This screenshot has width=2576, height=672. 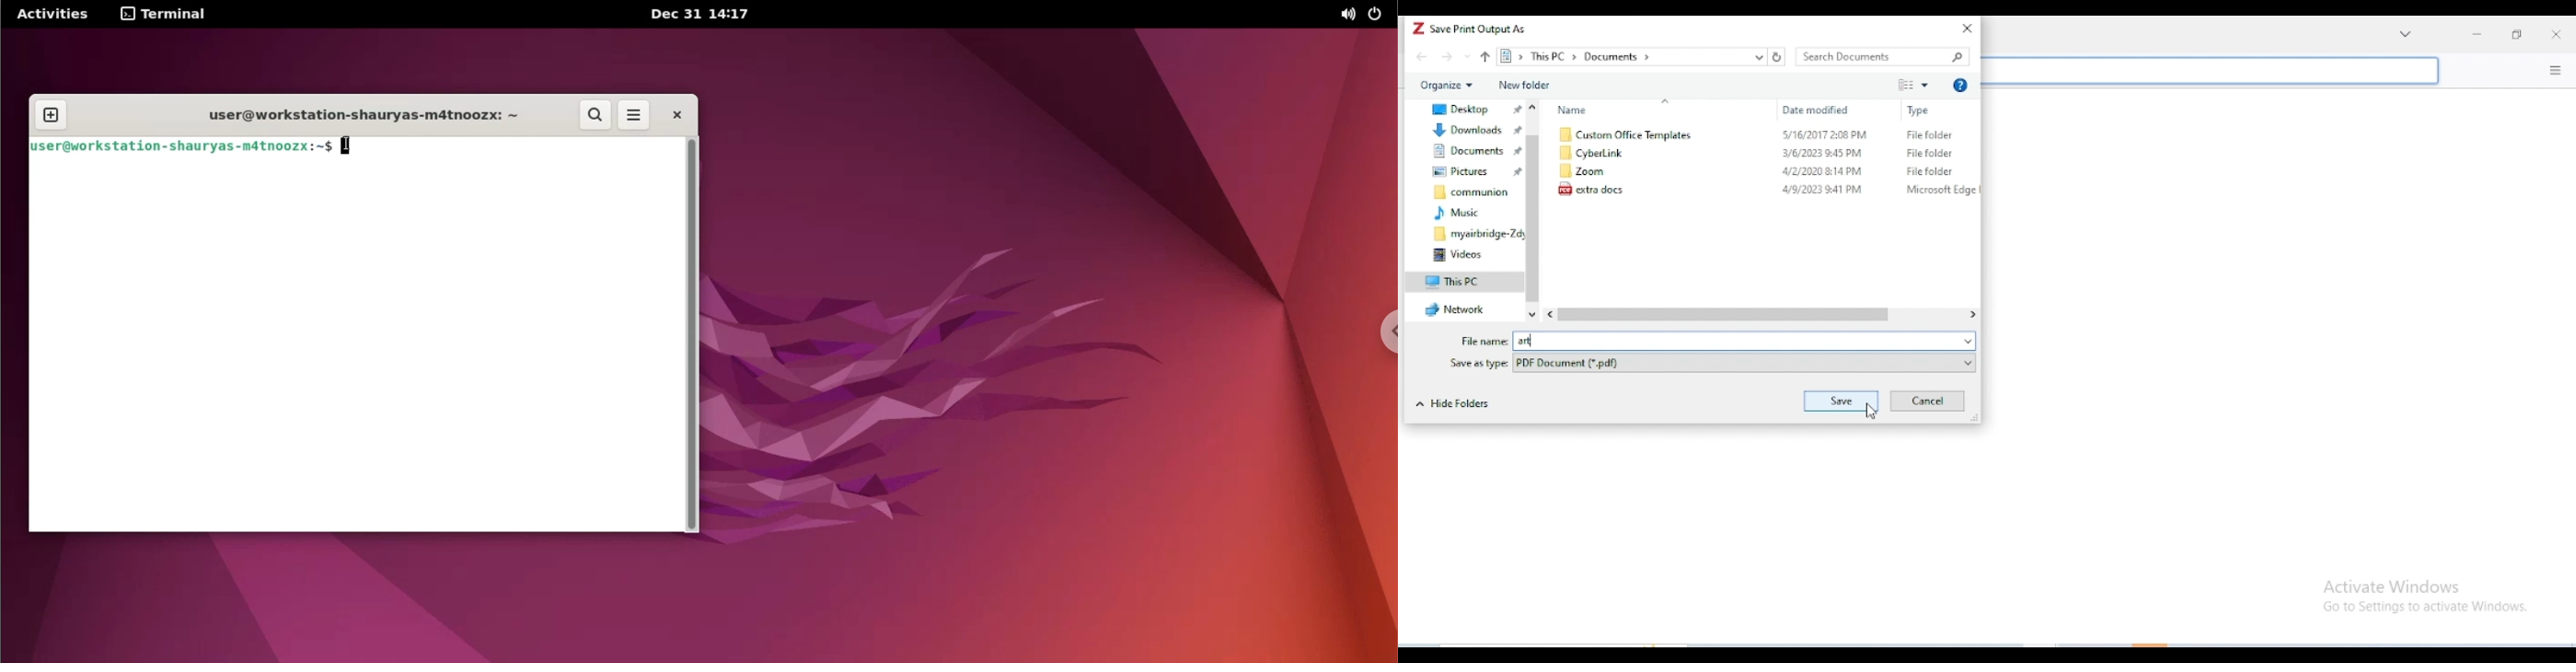 What do you see at coordinates (53, 15) in the screenshot?
I see `Activities` at bounding box center [53, 15].